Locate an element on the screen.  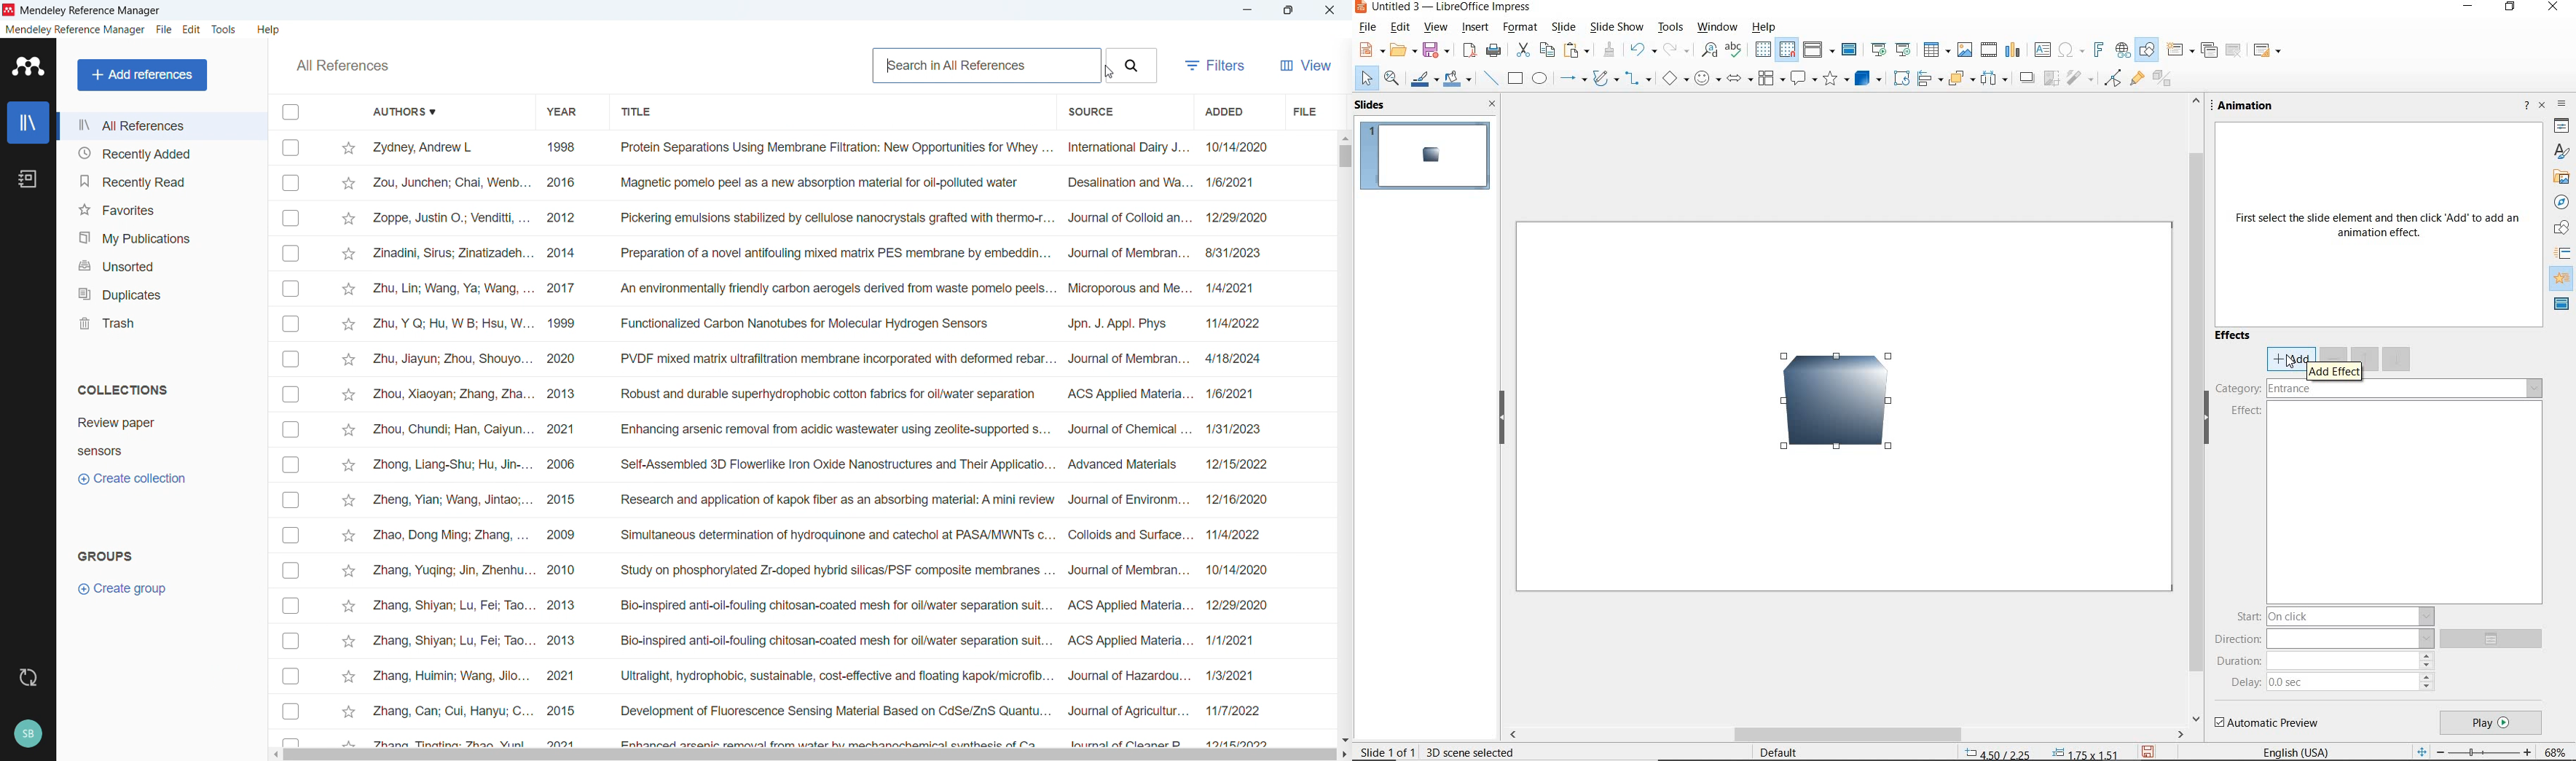
Collection 2 is located at coordinates (99, 452).